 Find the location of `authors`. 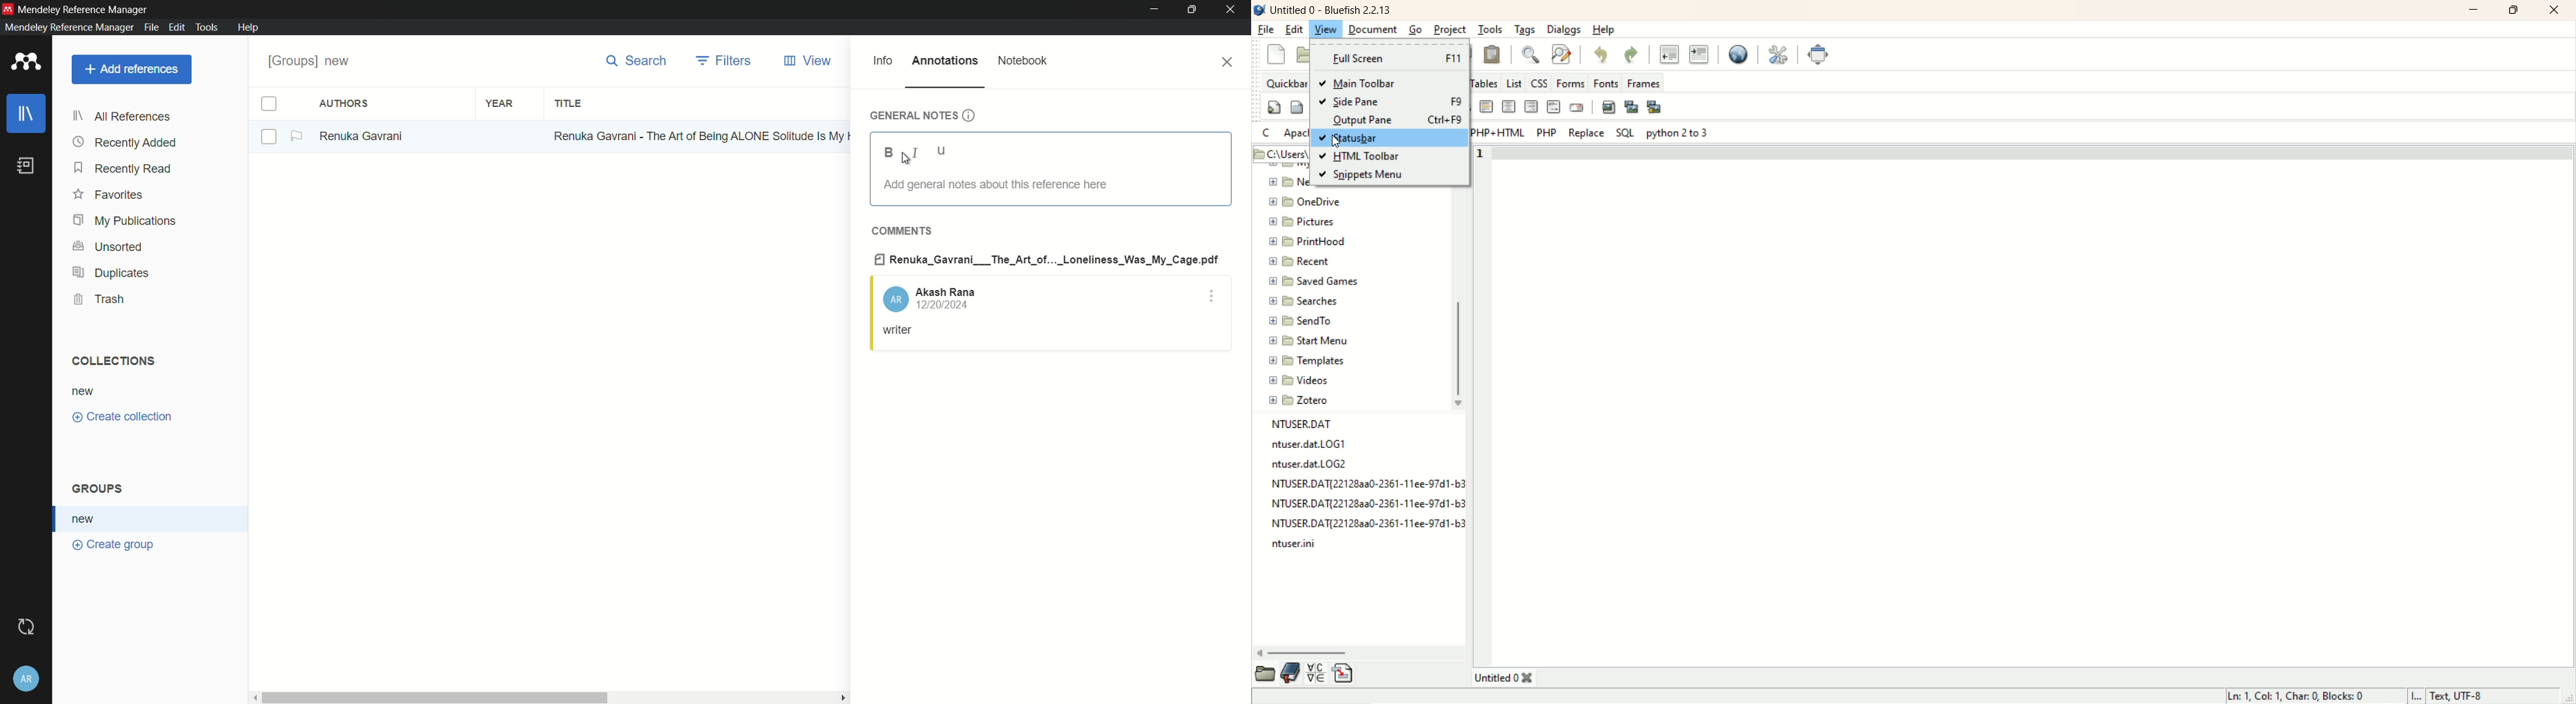

authors is located at coordinates (345, 104).